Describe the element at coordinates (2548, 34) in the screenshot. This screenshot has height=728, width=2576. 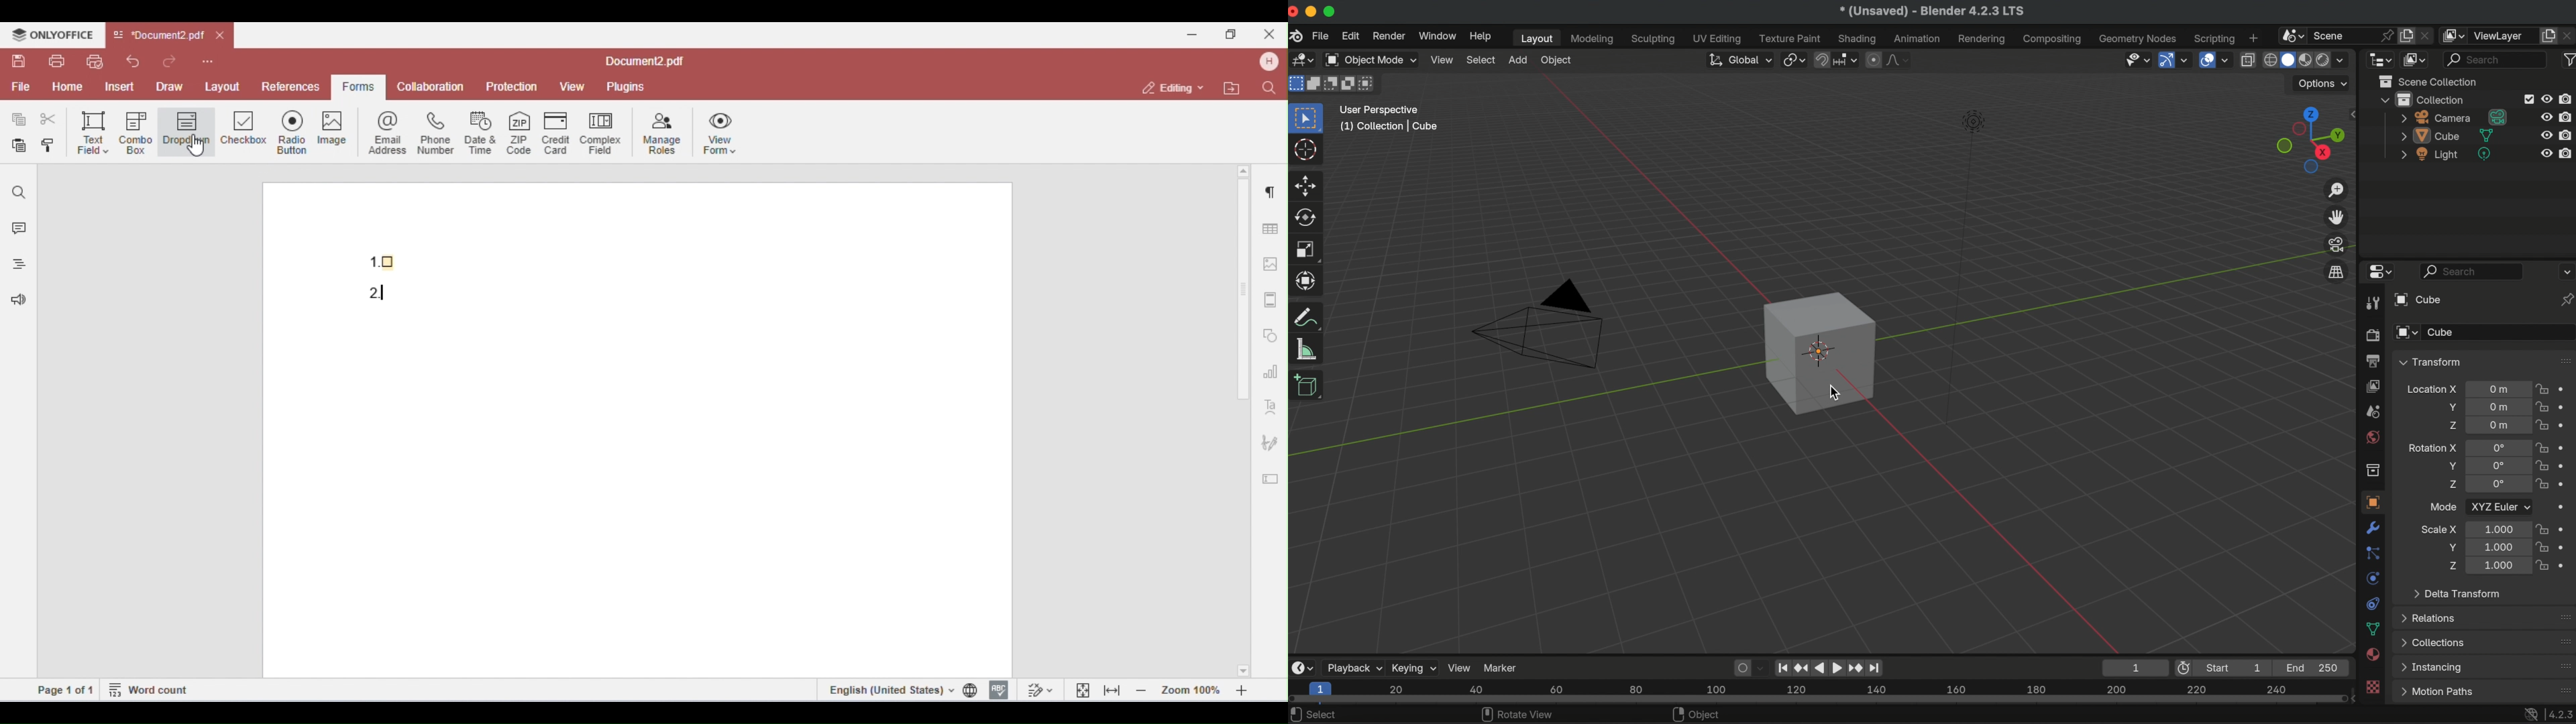
I see `add view layer` at that location.